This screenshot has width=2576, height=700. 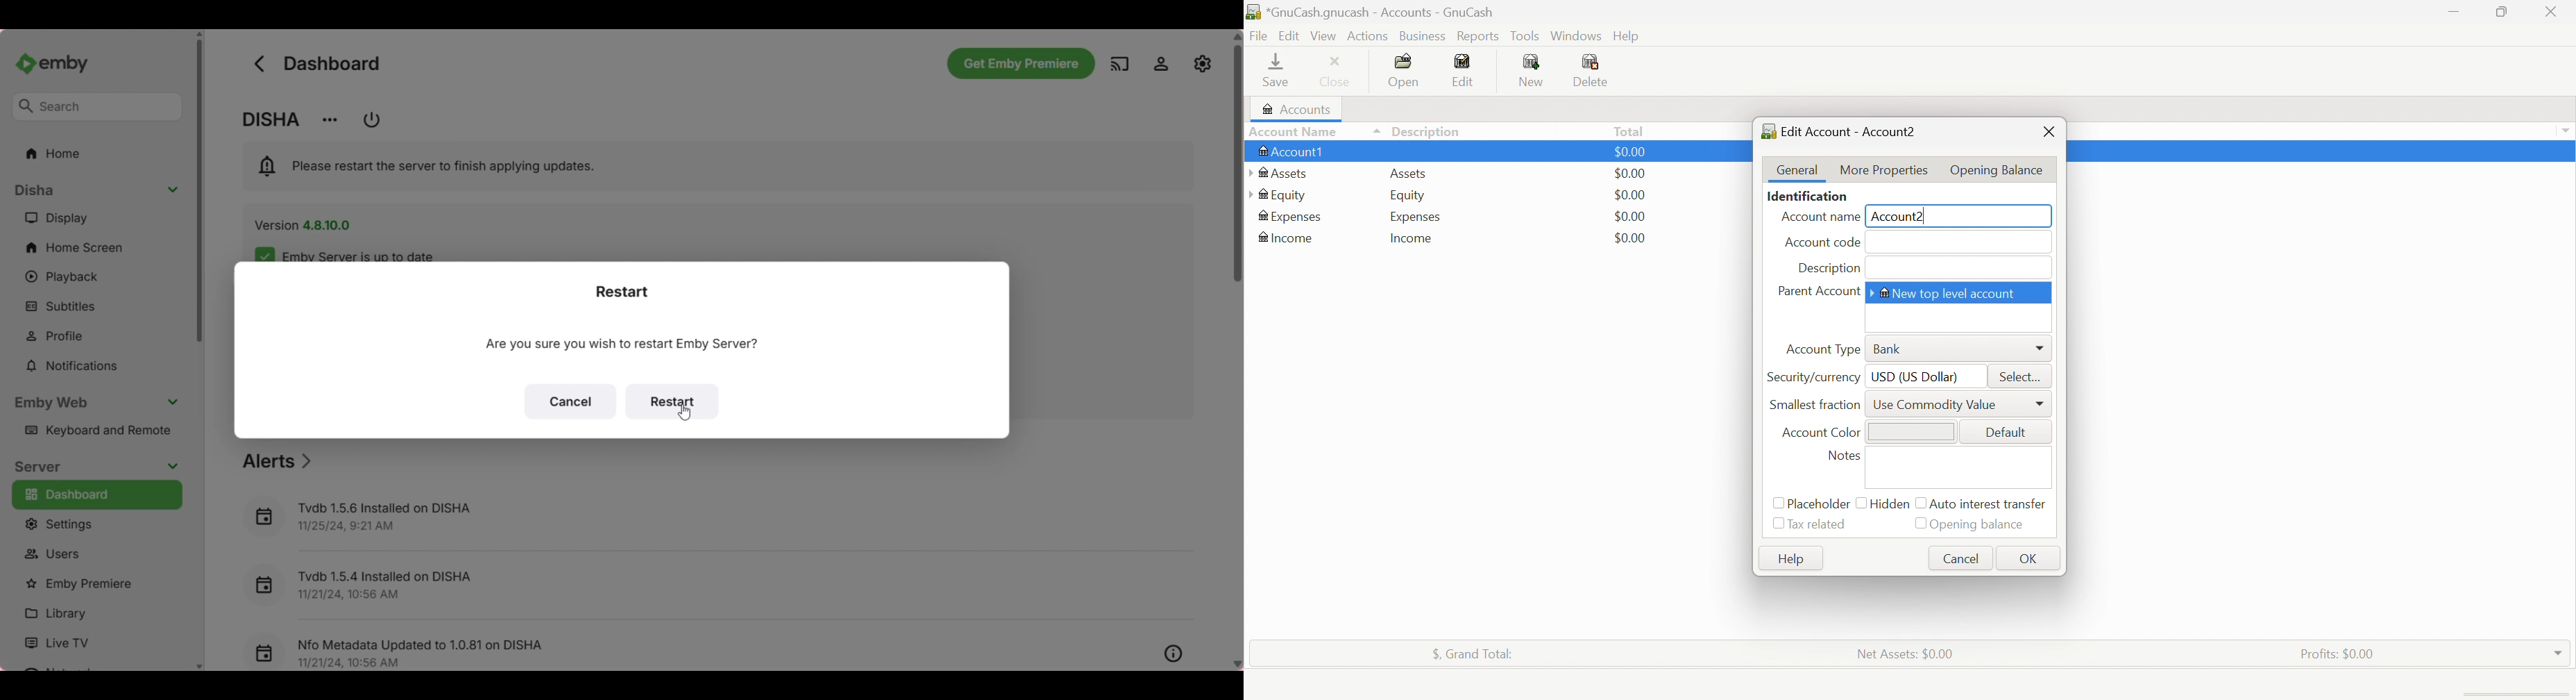 What do you see at coordinates (2452, 11) in the screenshot?
I see `Minimize` at bounding box center [2452, 11].